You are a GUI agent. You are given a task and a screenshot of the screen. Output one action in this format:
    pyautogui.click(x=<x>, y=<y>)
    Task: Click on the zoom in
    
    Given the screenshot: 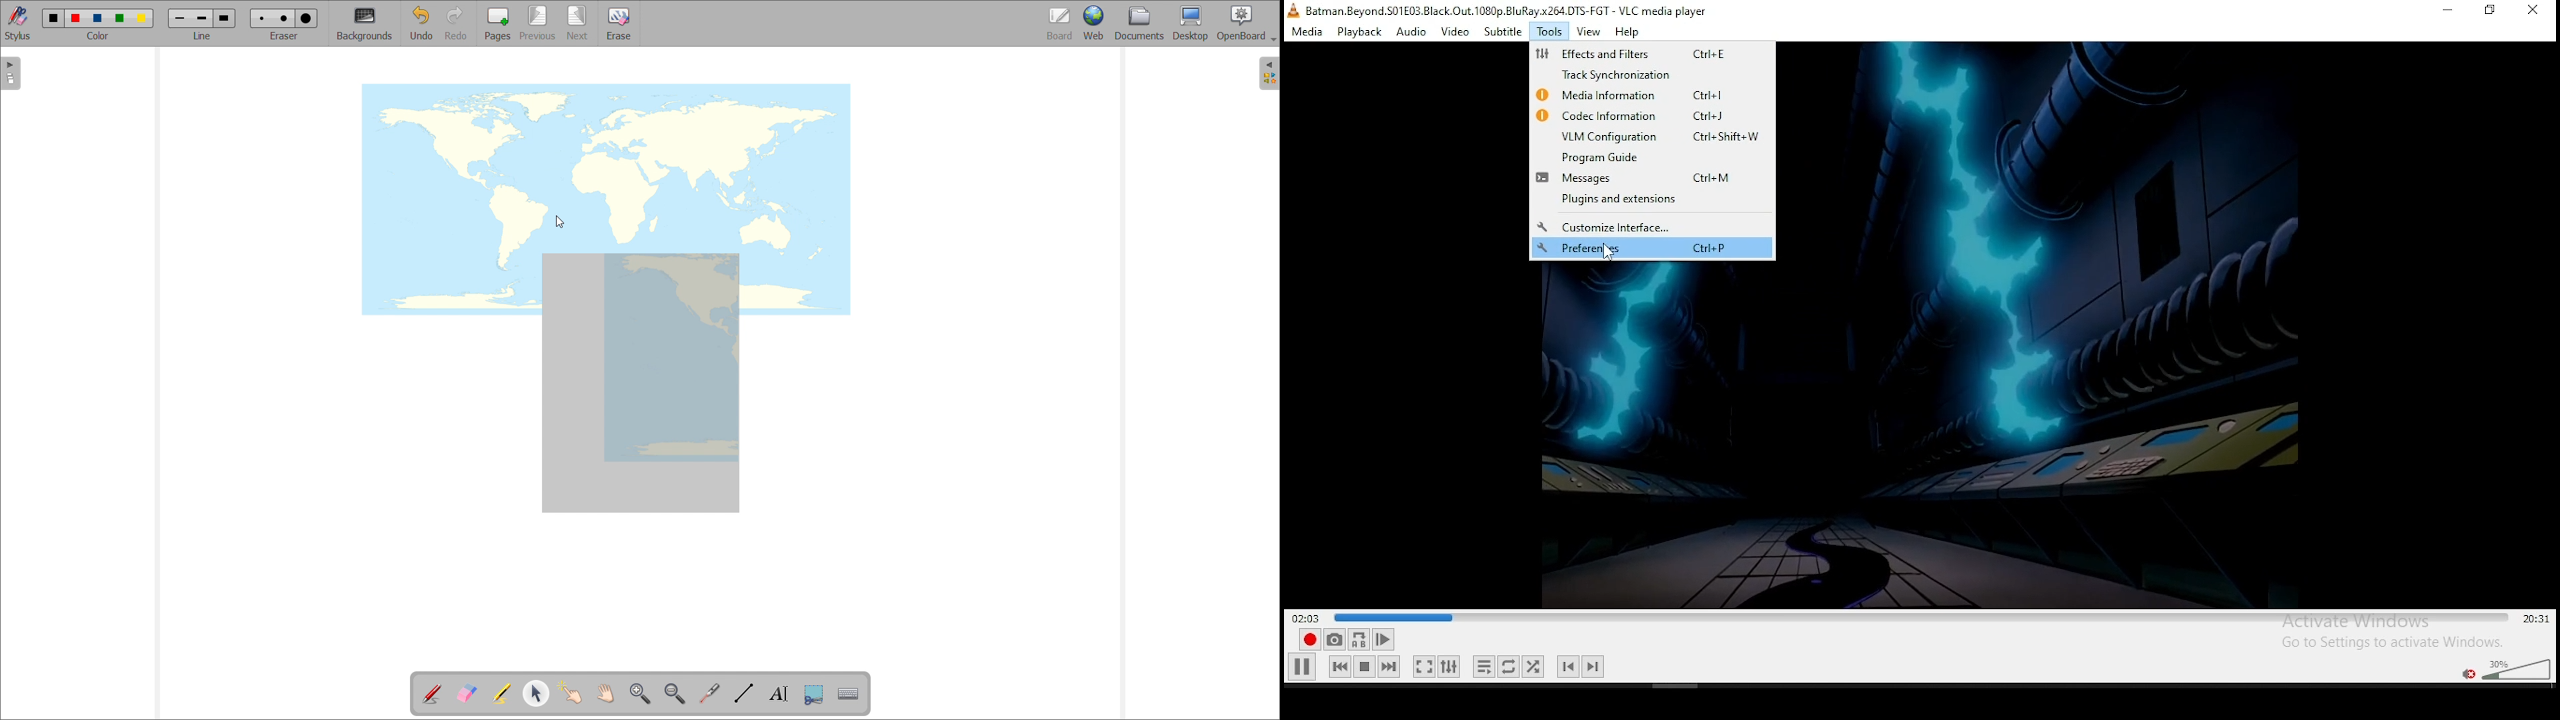 What is the action you would take?
    pyautogui.click(x=640, y=694)
    